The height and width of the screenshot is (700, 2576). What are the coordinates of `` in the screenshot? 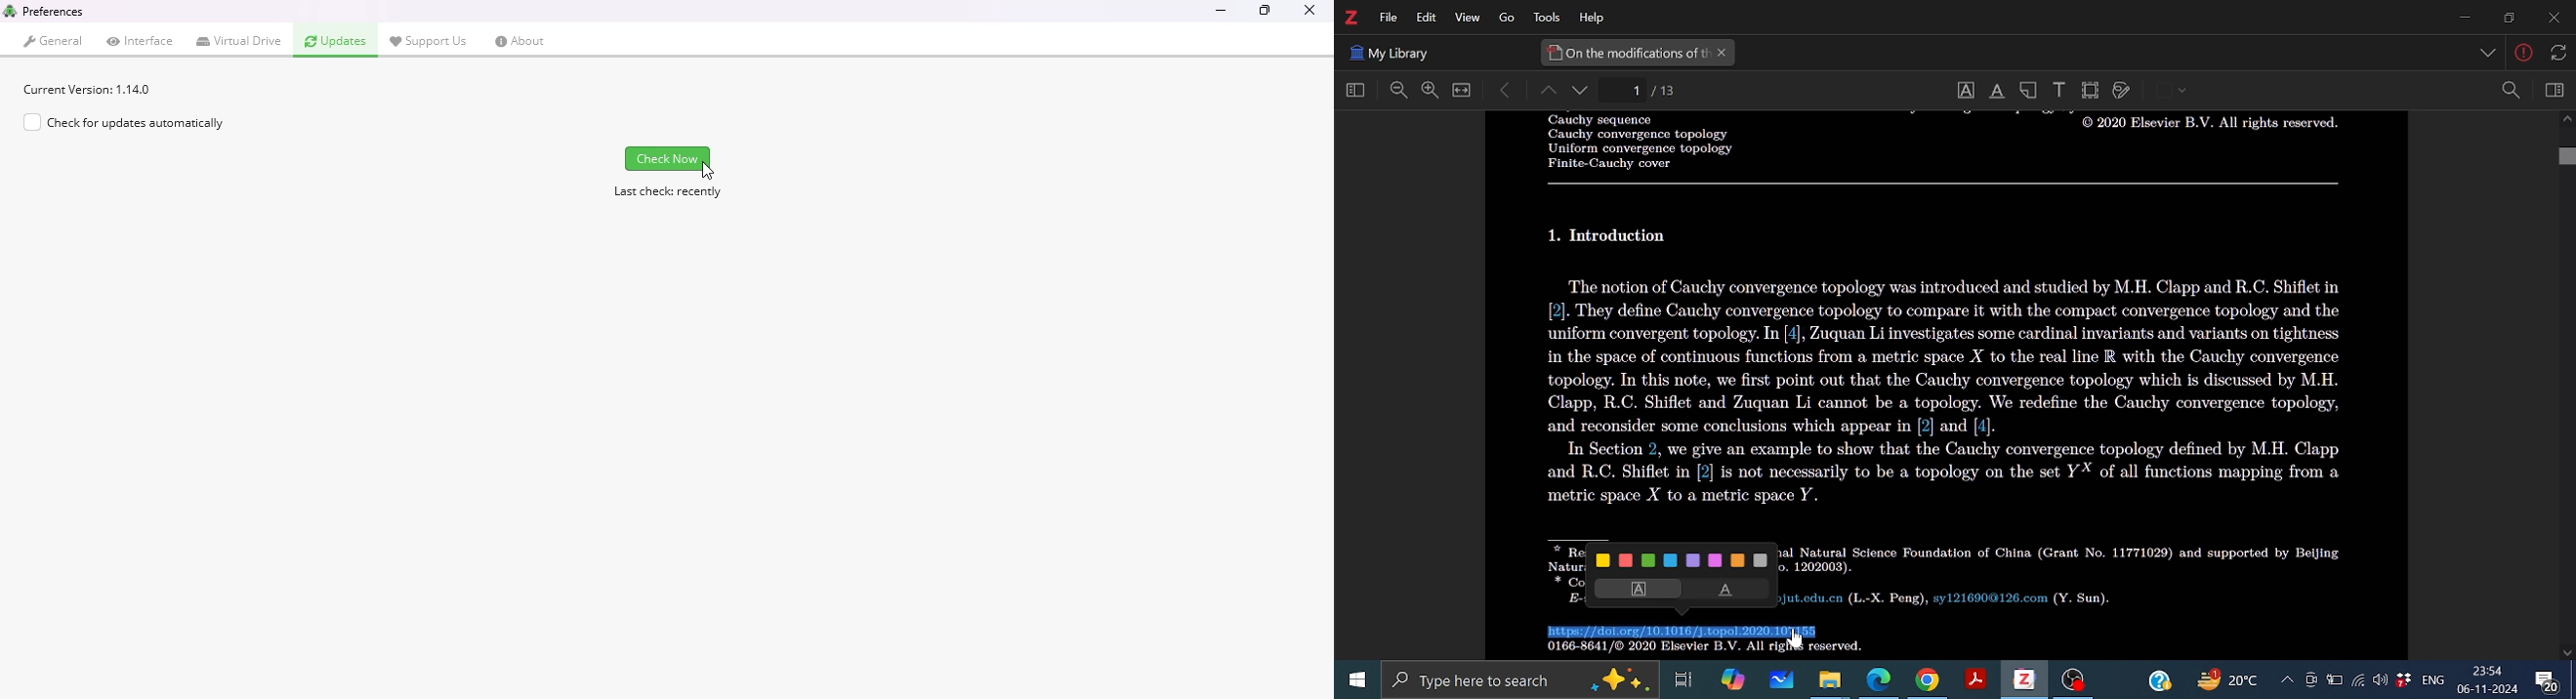 It's located at (1697, 649).